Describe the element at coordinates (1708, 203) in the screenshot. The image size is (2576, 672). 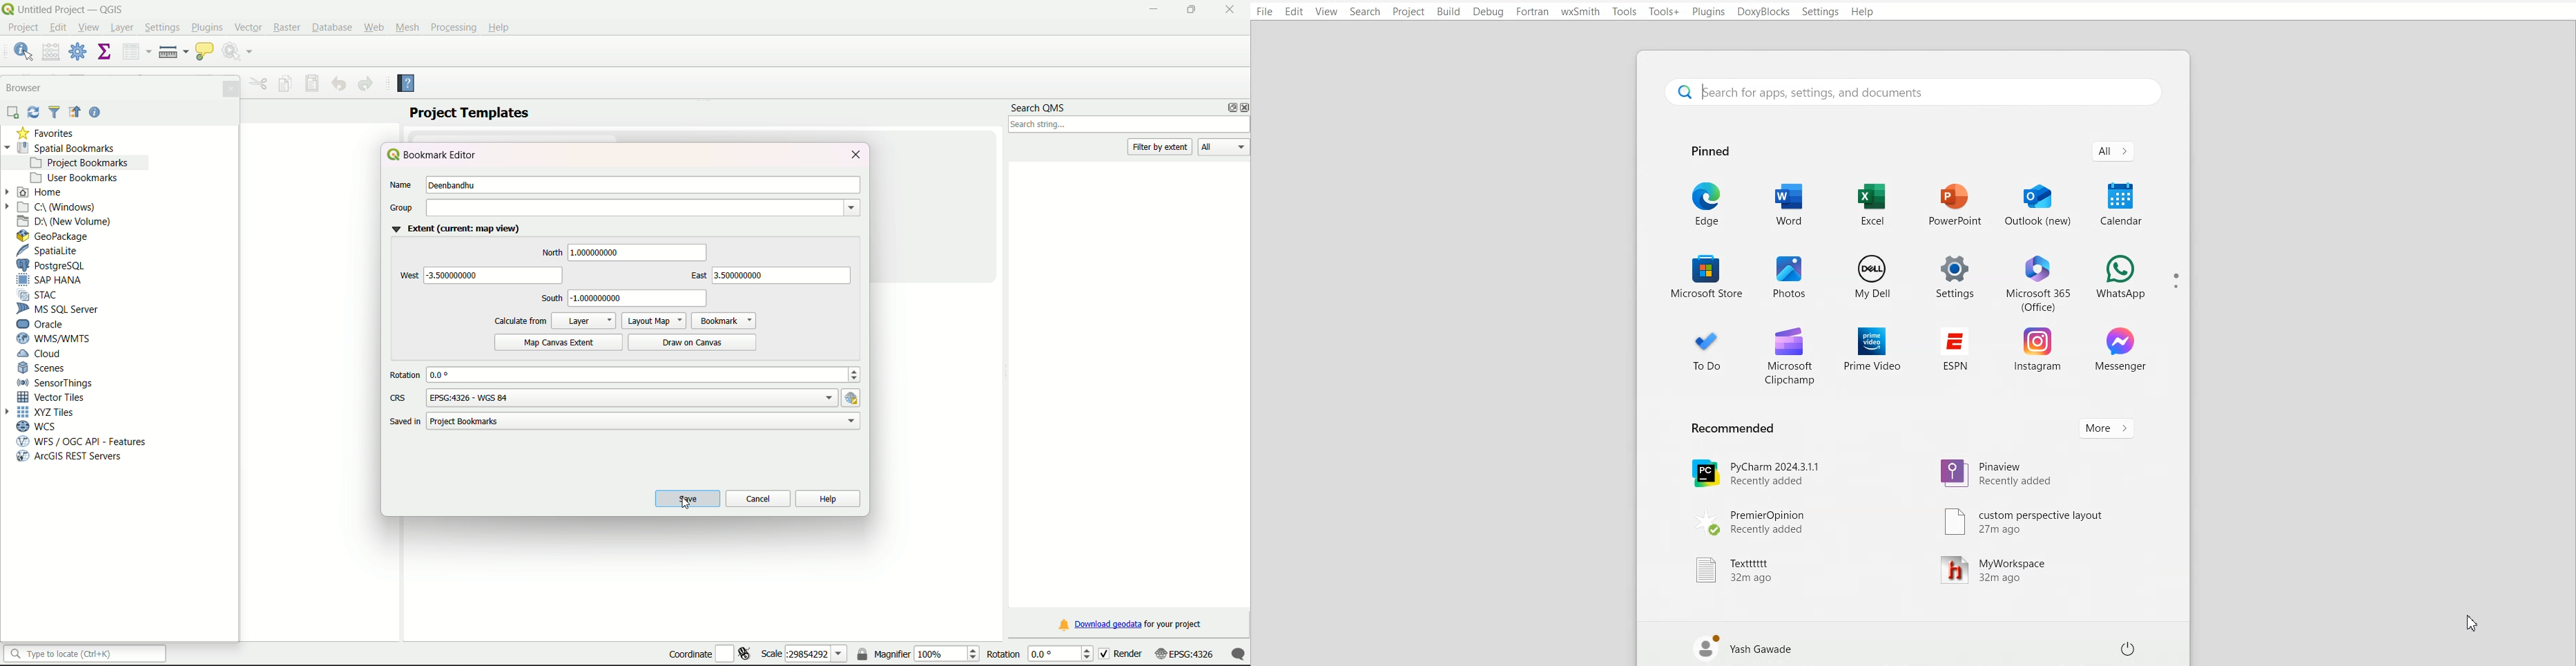
I see `Edge` at that location.